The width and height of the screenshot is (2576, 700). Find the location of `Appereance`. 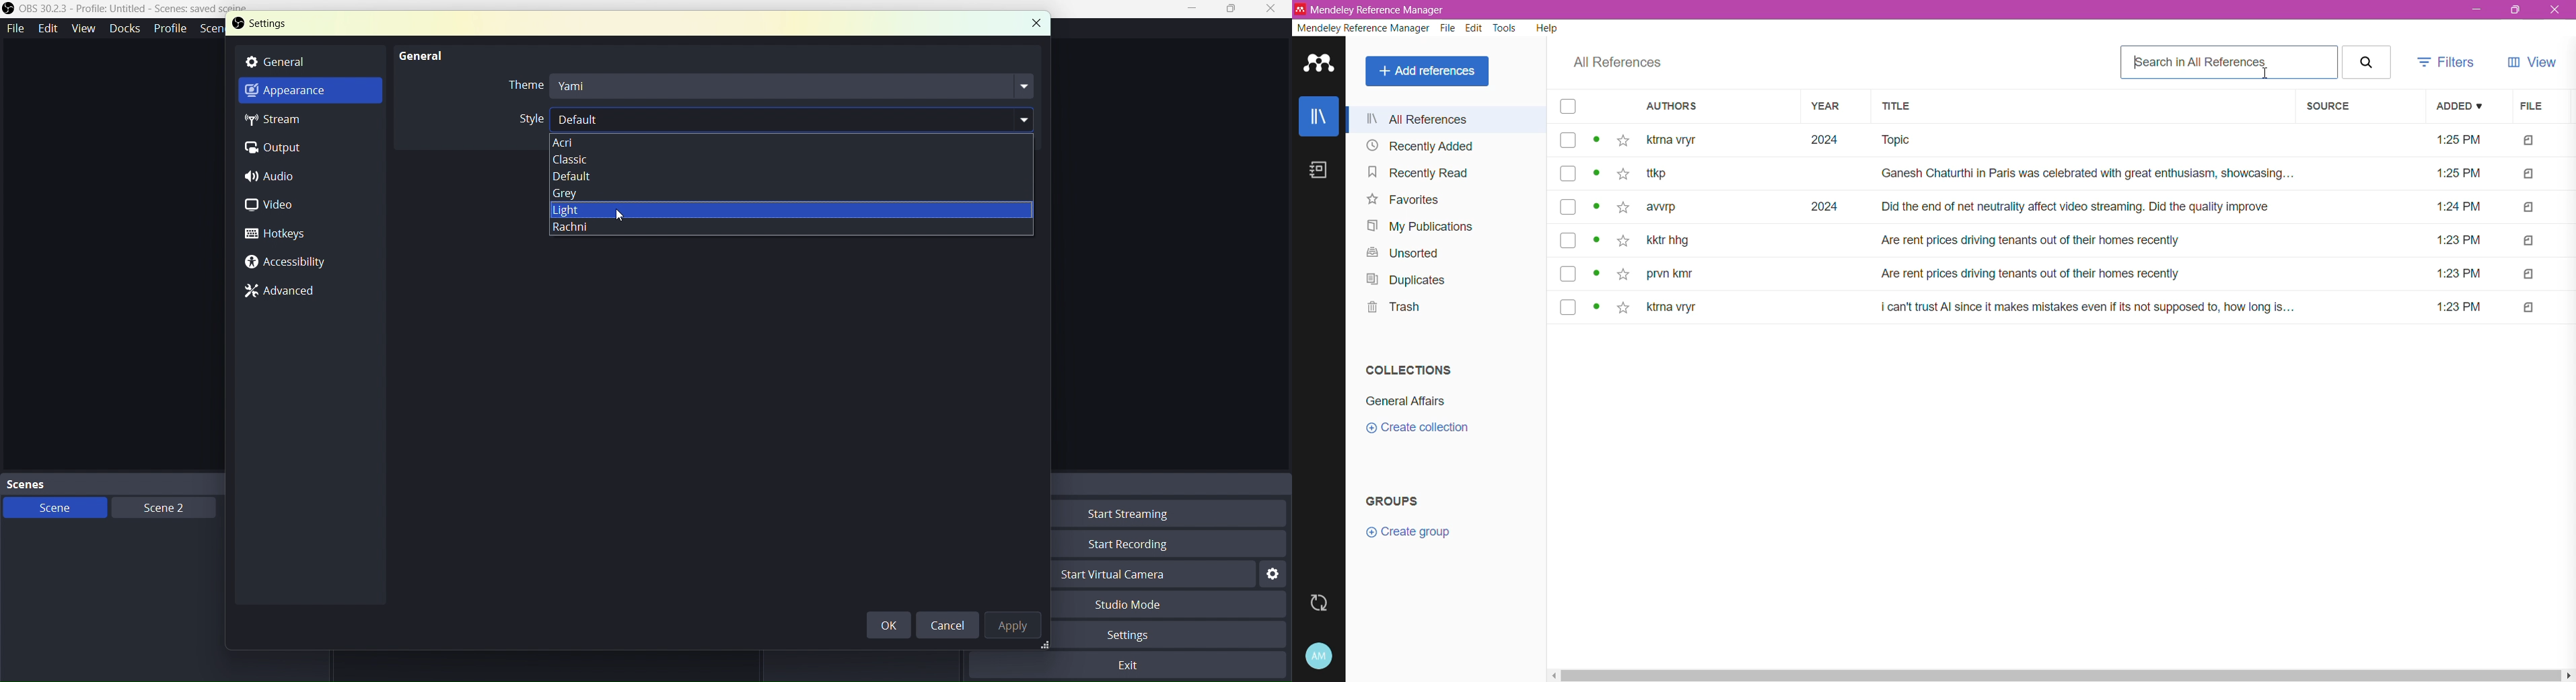

Appereance is located at coordinates (301, 93).